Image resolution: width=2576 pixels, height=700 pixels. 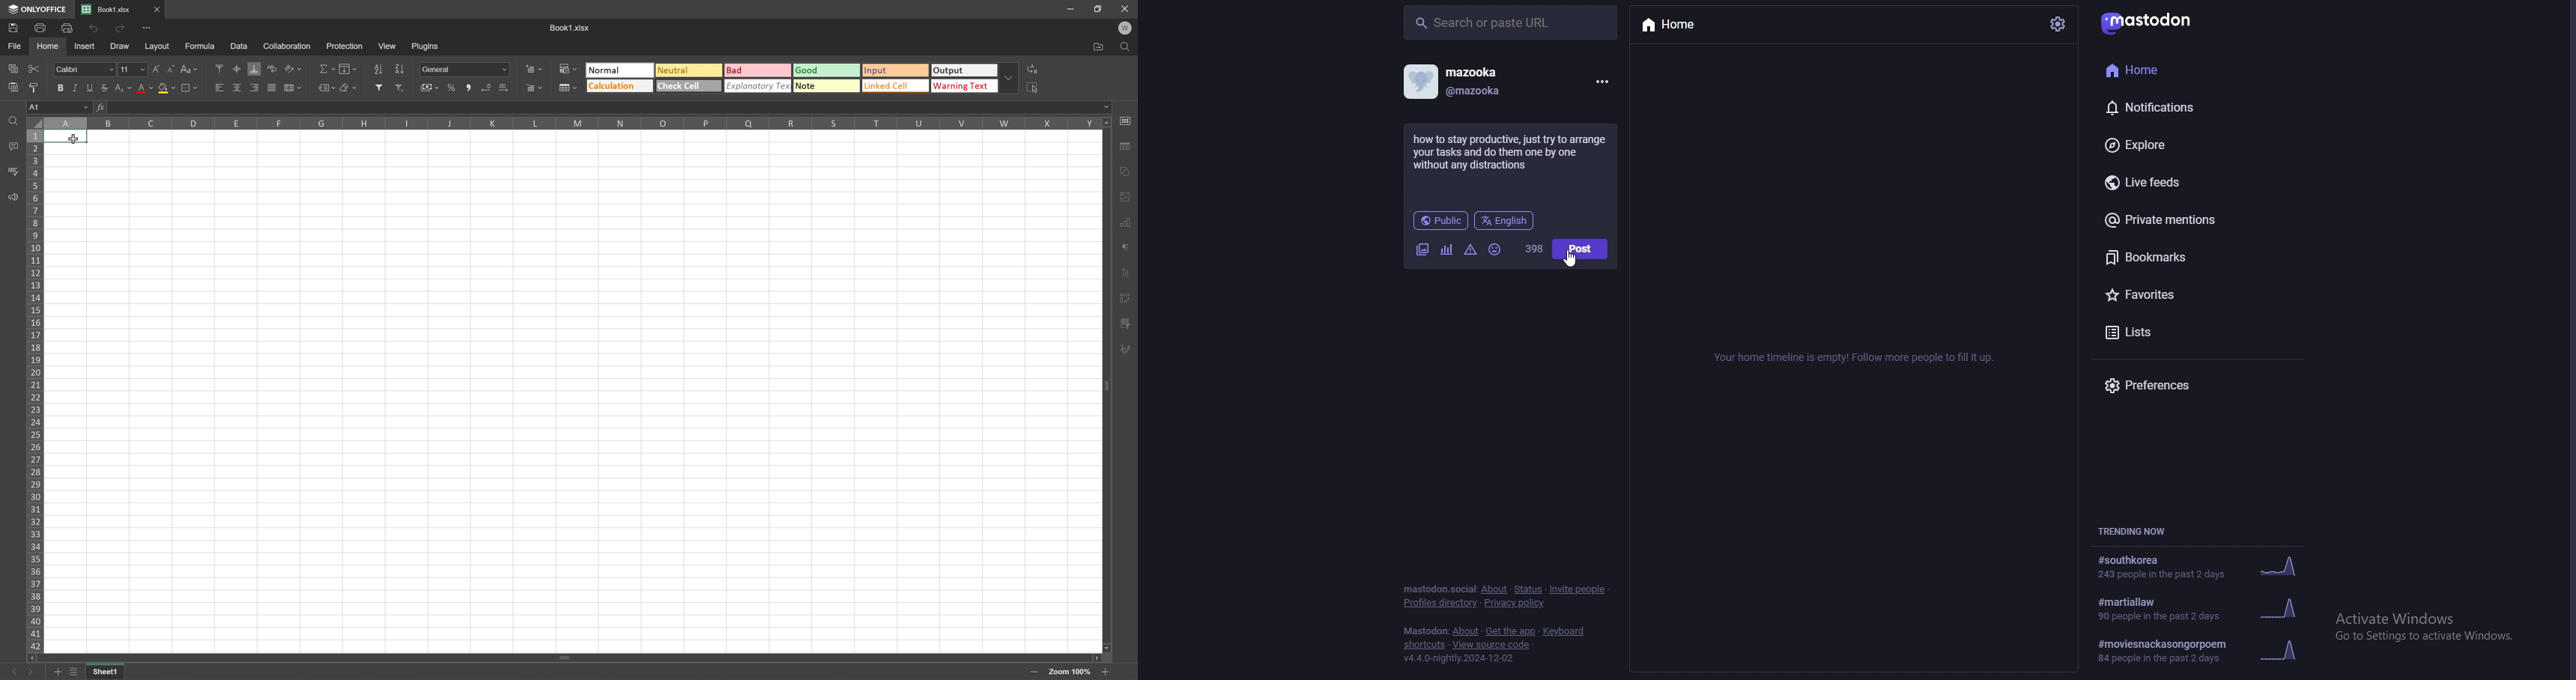 I want to click on Increment font size, so click(x=156, y=70).